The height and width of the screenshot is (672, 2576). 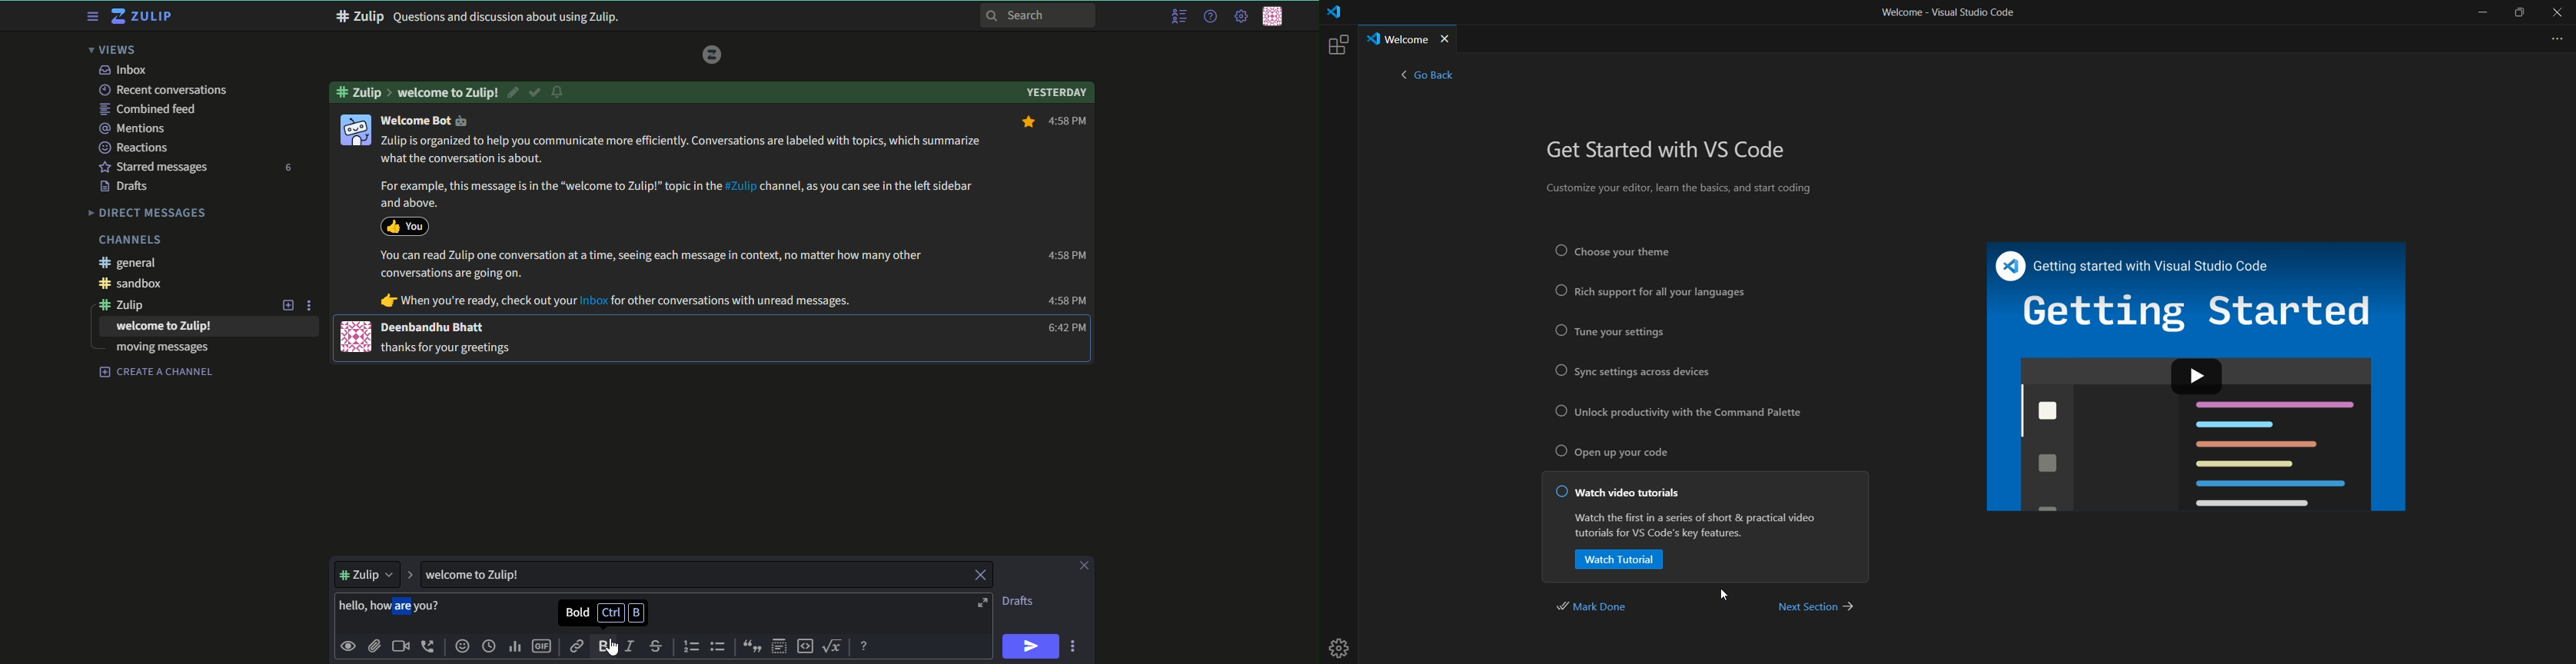 What do you see at coordinates (129, 240) in the screenshot?
I see `Channels` at bounding box center [129, 240].